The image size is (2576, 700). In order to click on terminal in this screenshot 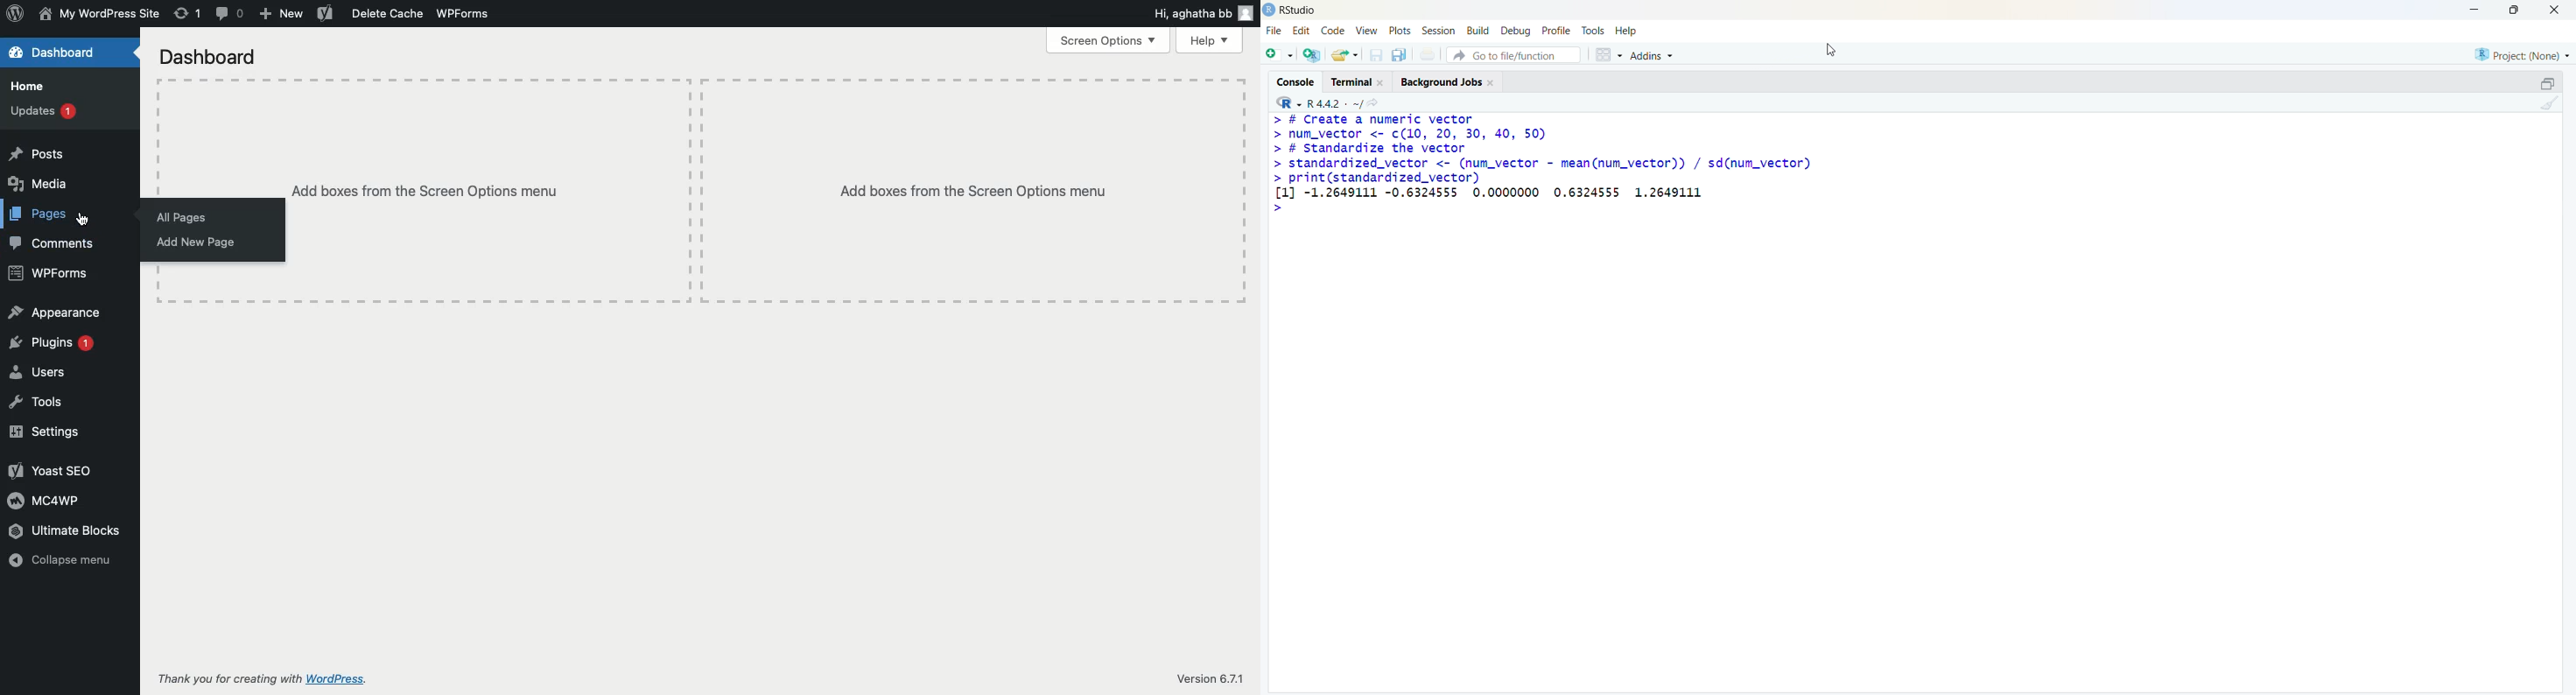, I will do `click(1352, 82)`.